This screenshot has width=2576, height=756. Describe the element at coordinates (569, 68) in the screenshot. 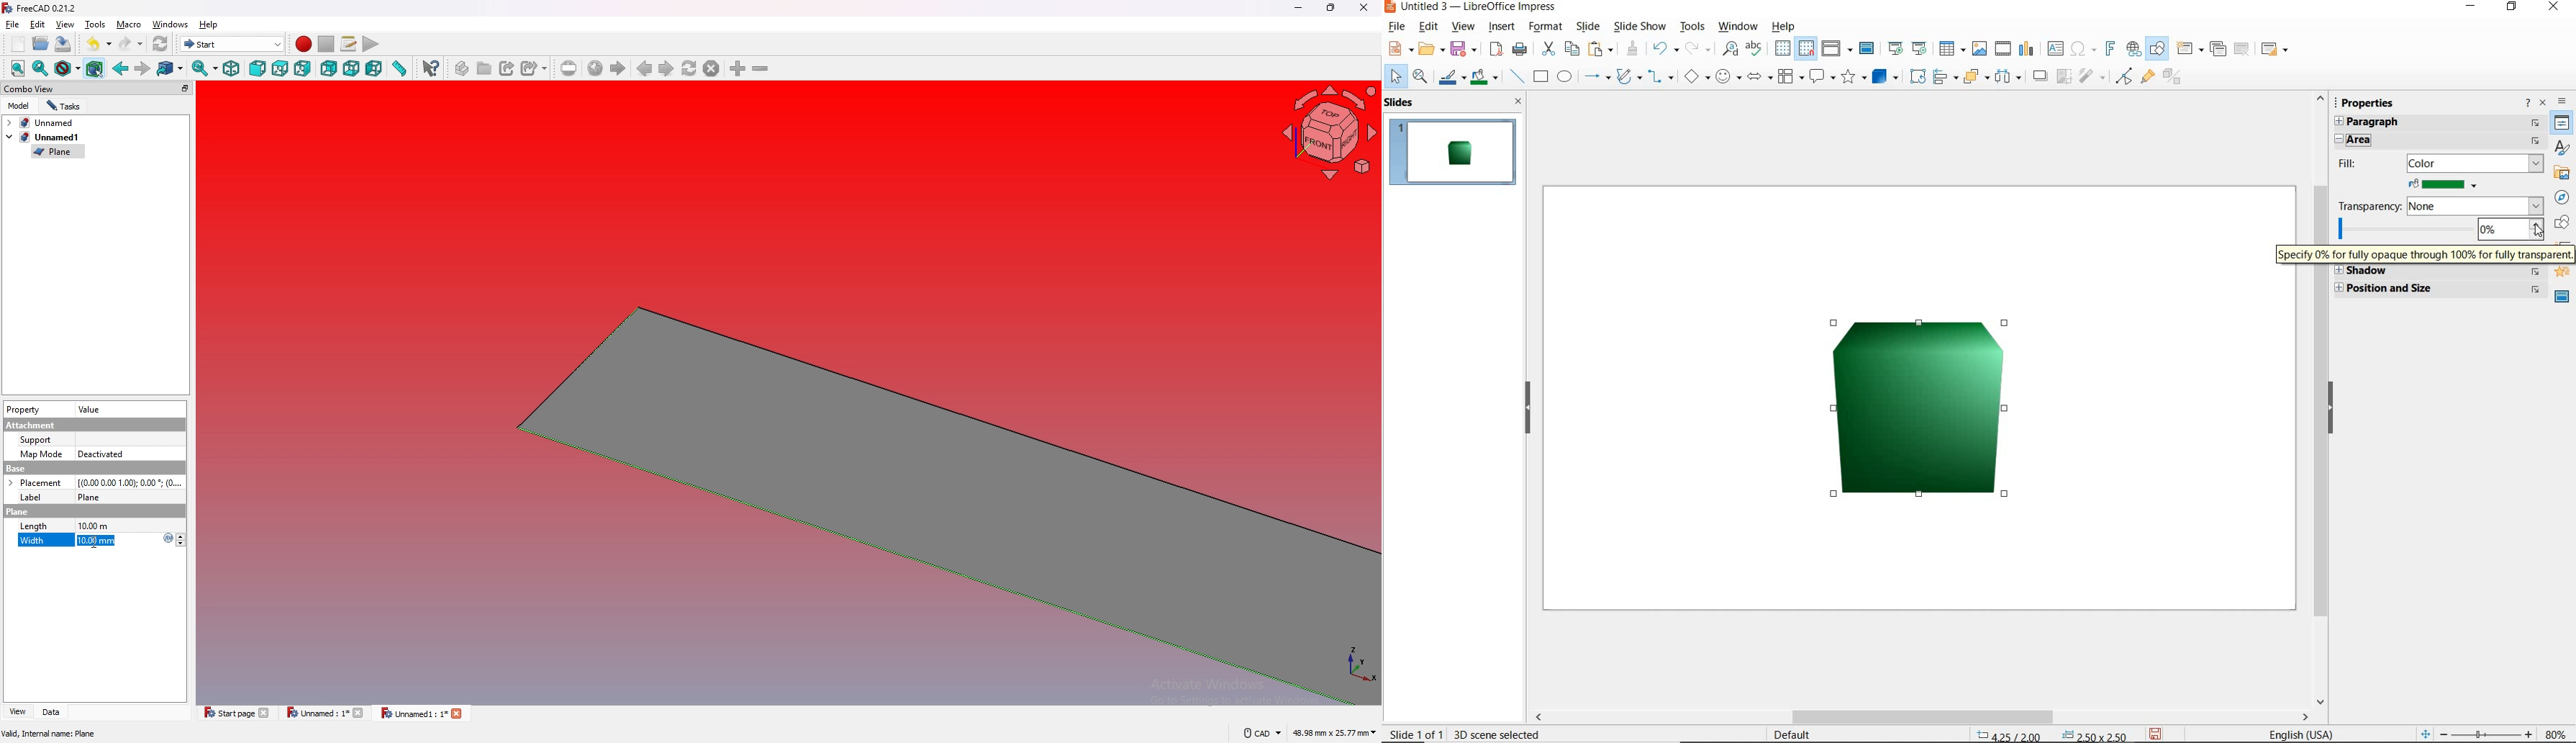

I see `set url` at that location.